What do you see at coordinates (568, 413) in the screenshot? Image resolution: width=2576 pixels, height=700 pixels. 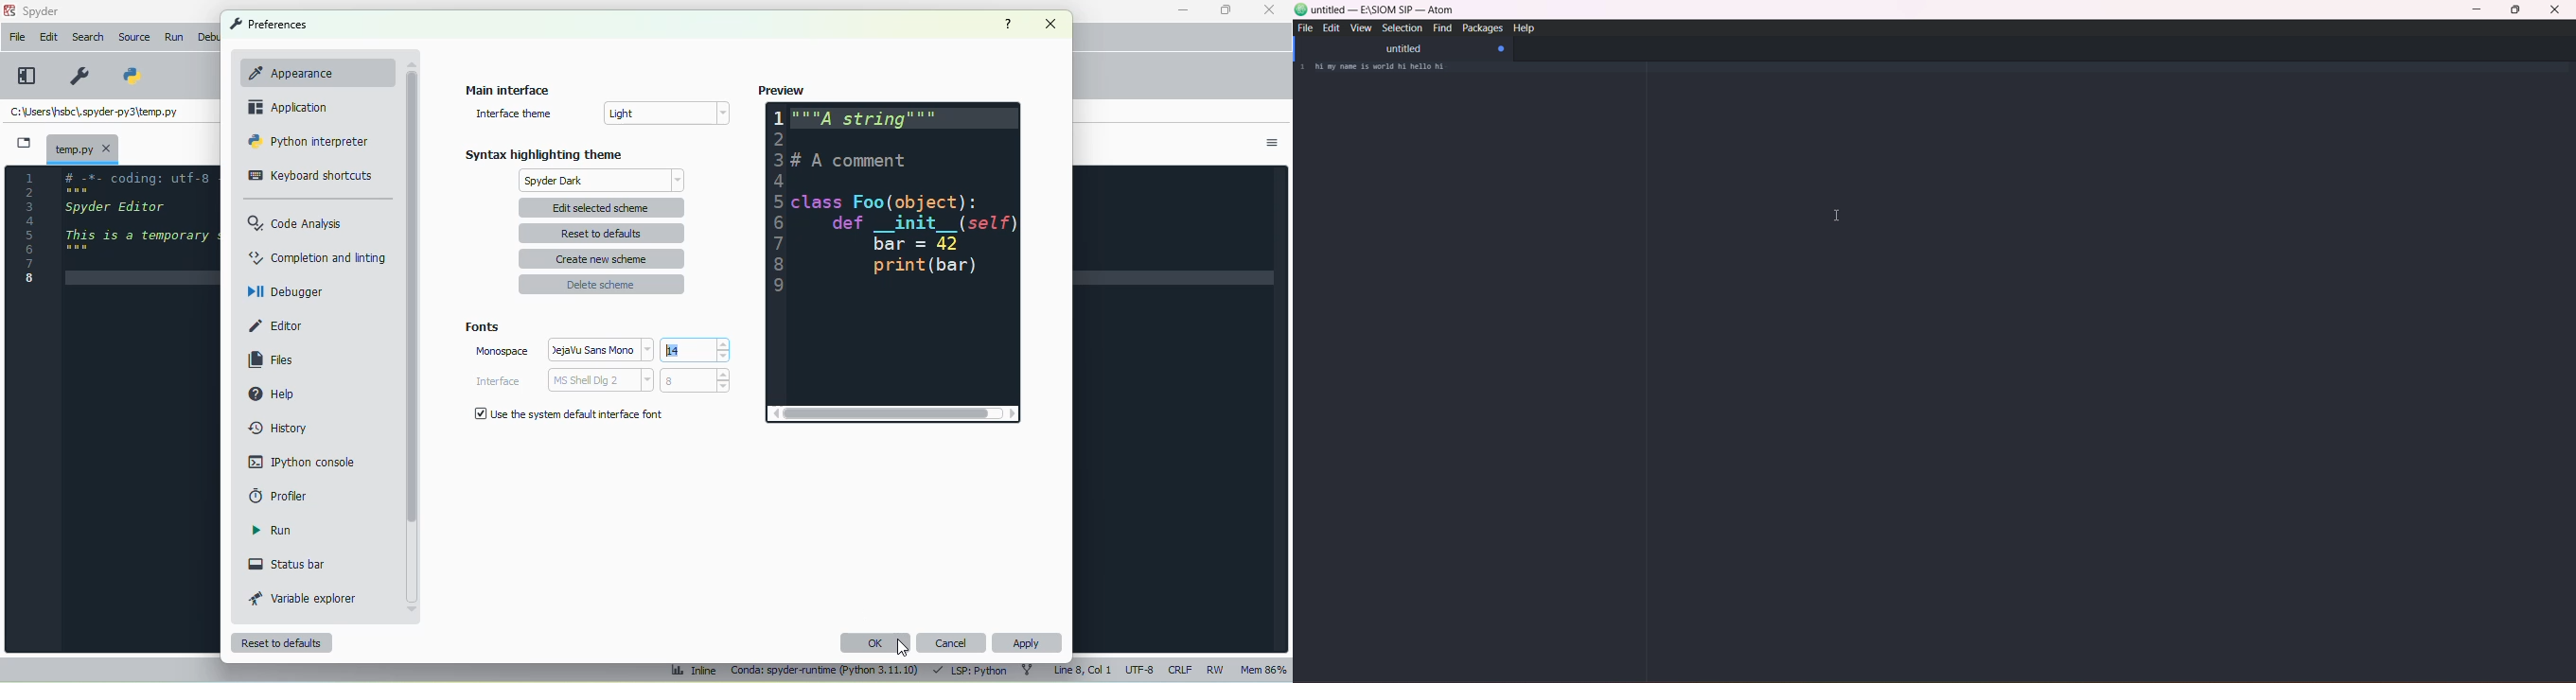 I see `use the system default interface font` at bounding box center [568, 413].